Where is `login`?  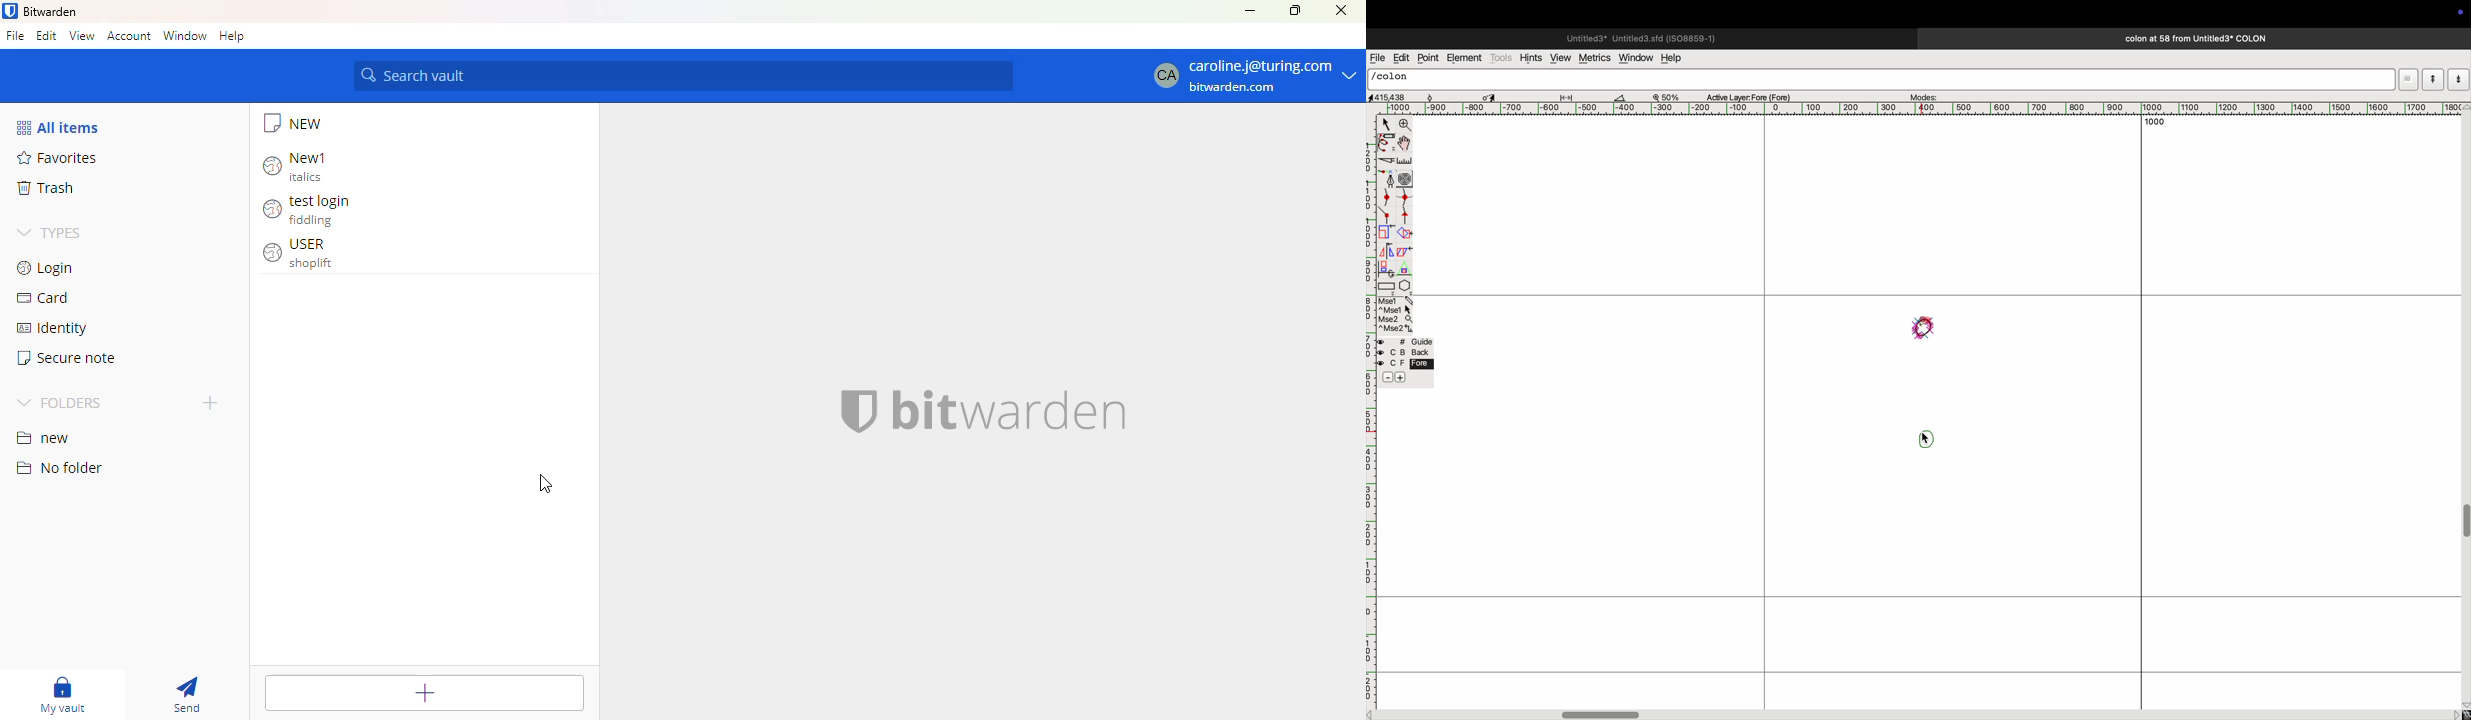 login is located at coordinates (48, 268).